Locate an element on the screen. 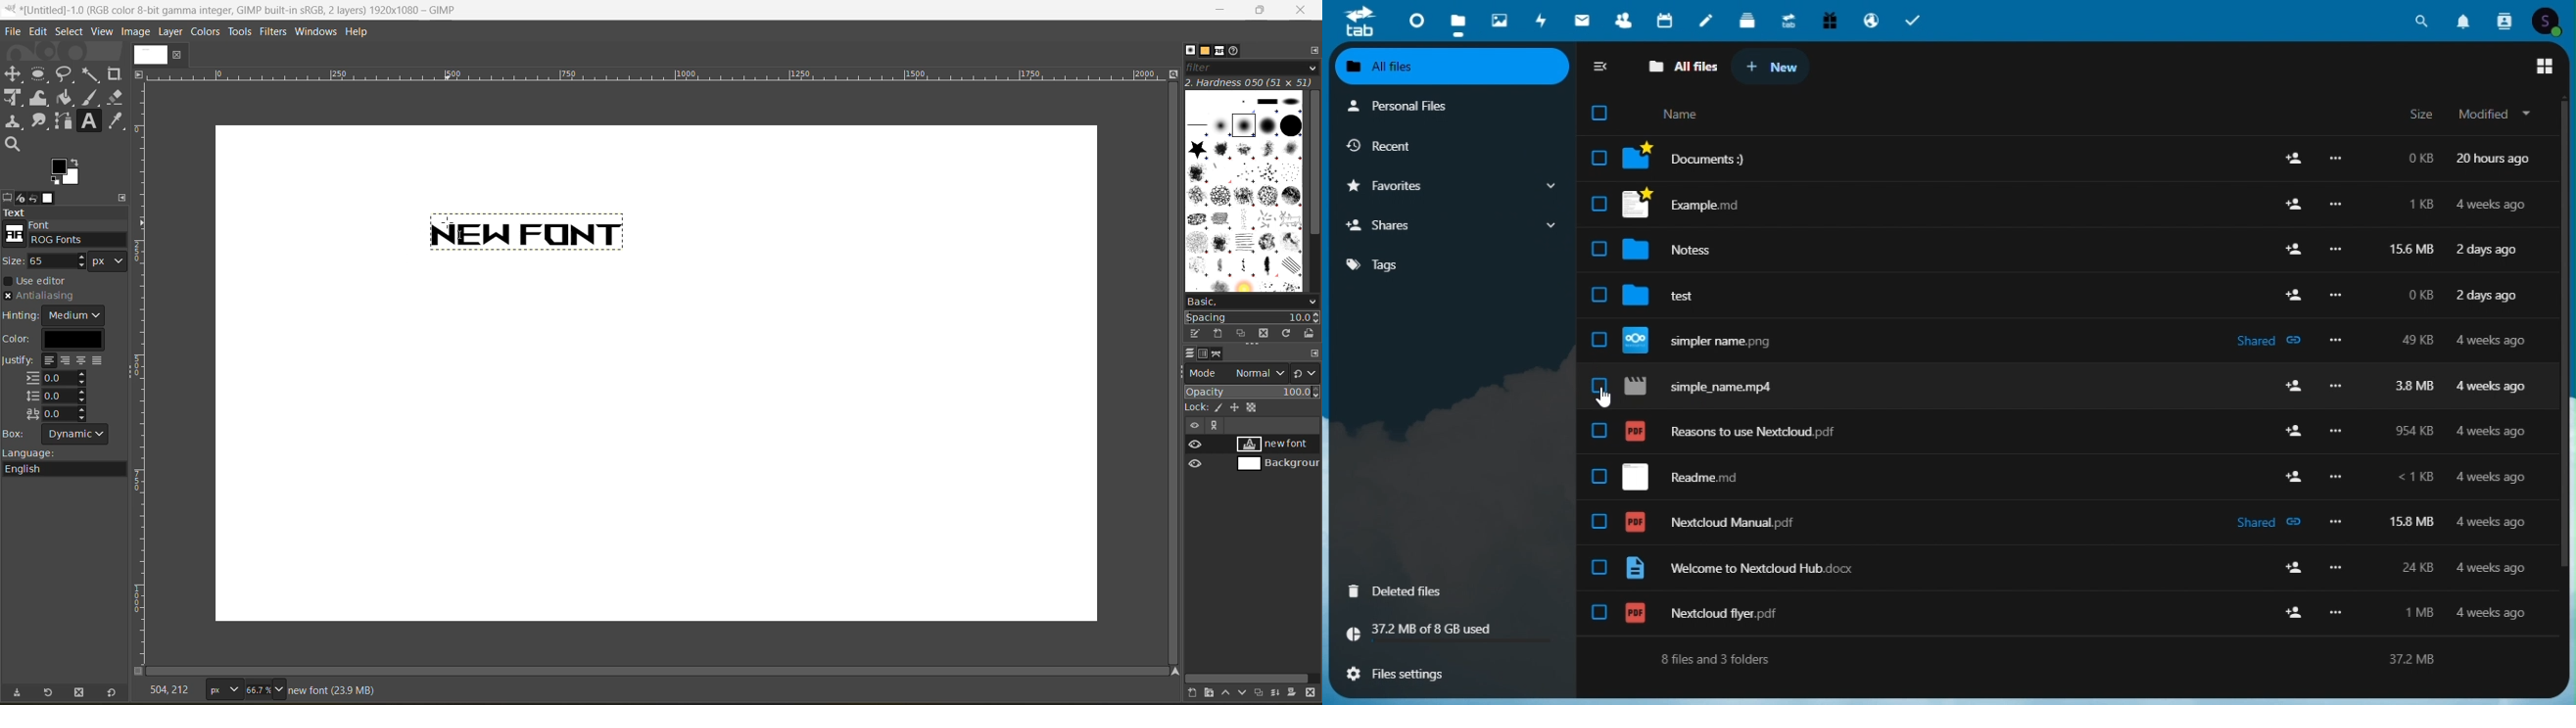 The height and width of the screenshot is (728, 2576). Collapse sidebar is located at coordinates (1603, 68).